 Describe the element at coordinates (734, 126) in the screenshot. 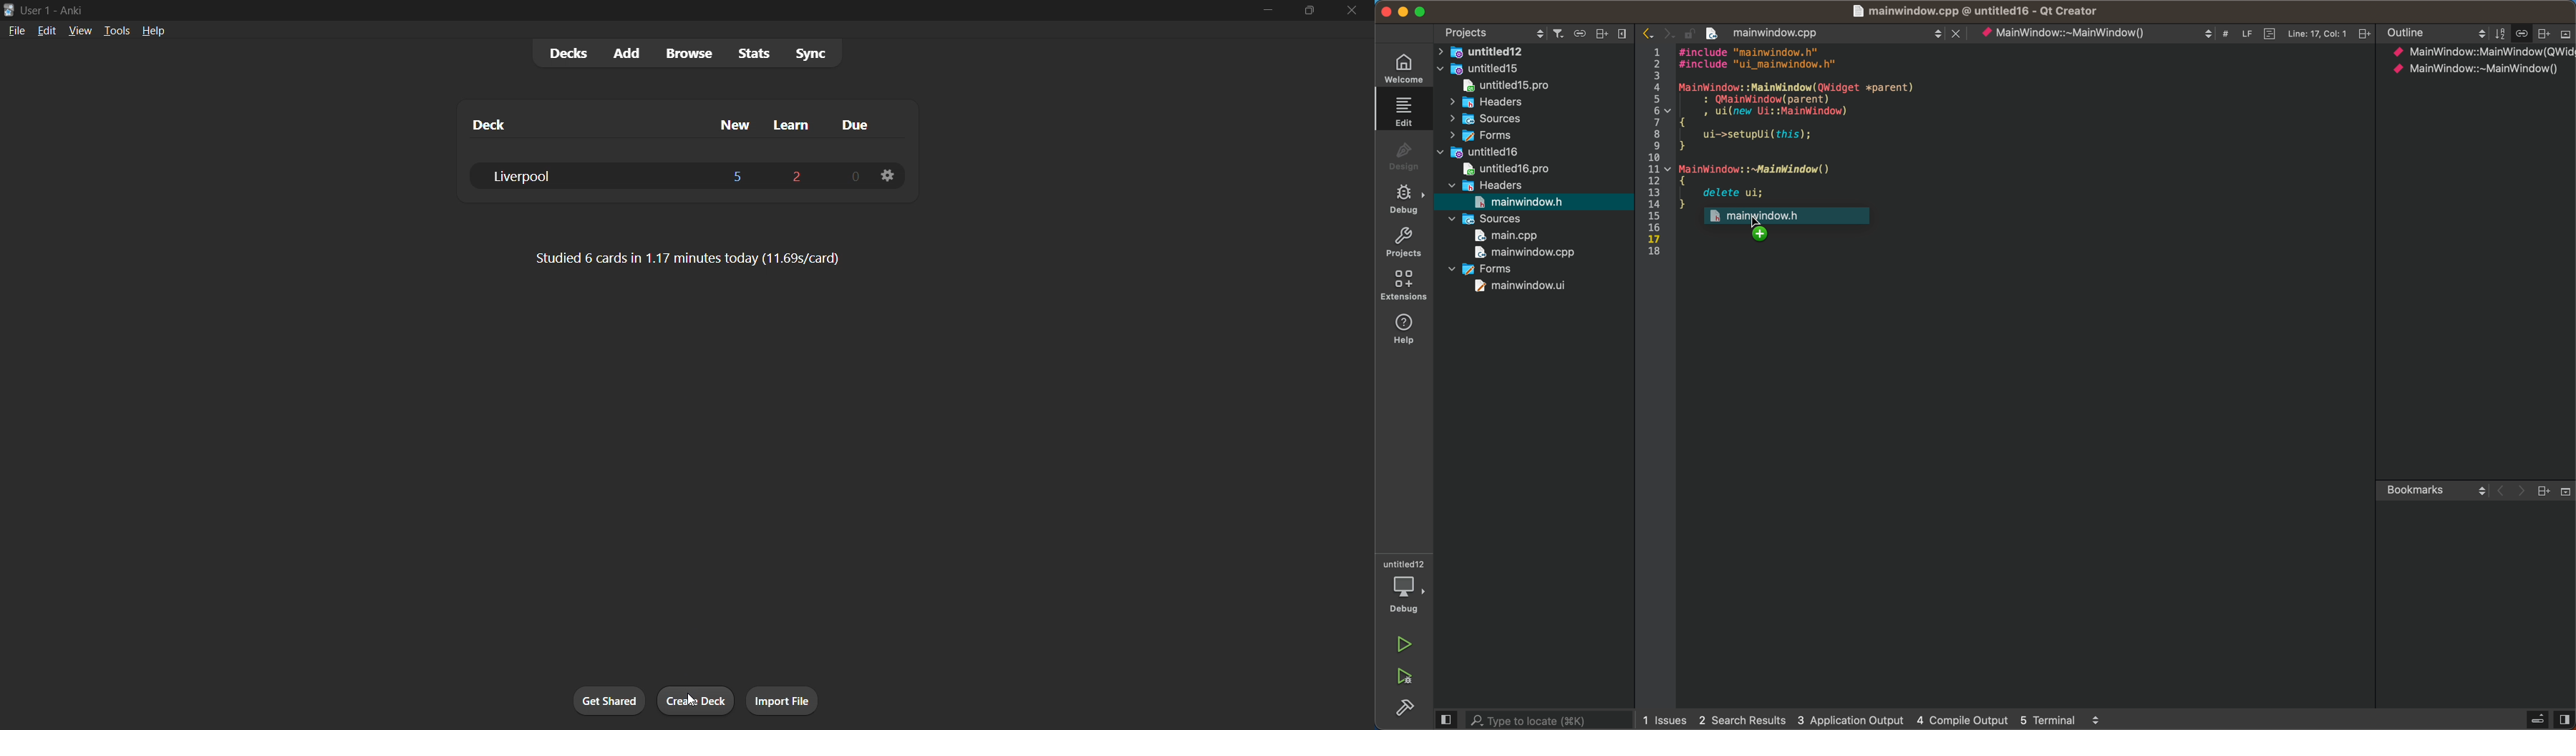

I see `new cards column` at that location.